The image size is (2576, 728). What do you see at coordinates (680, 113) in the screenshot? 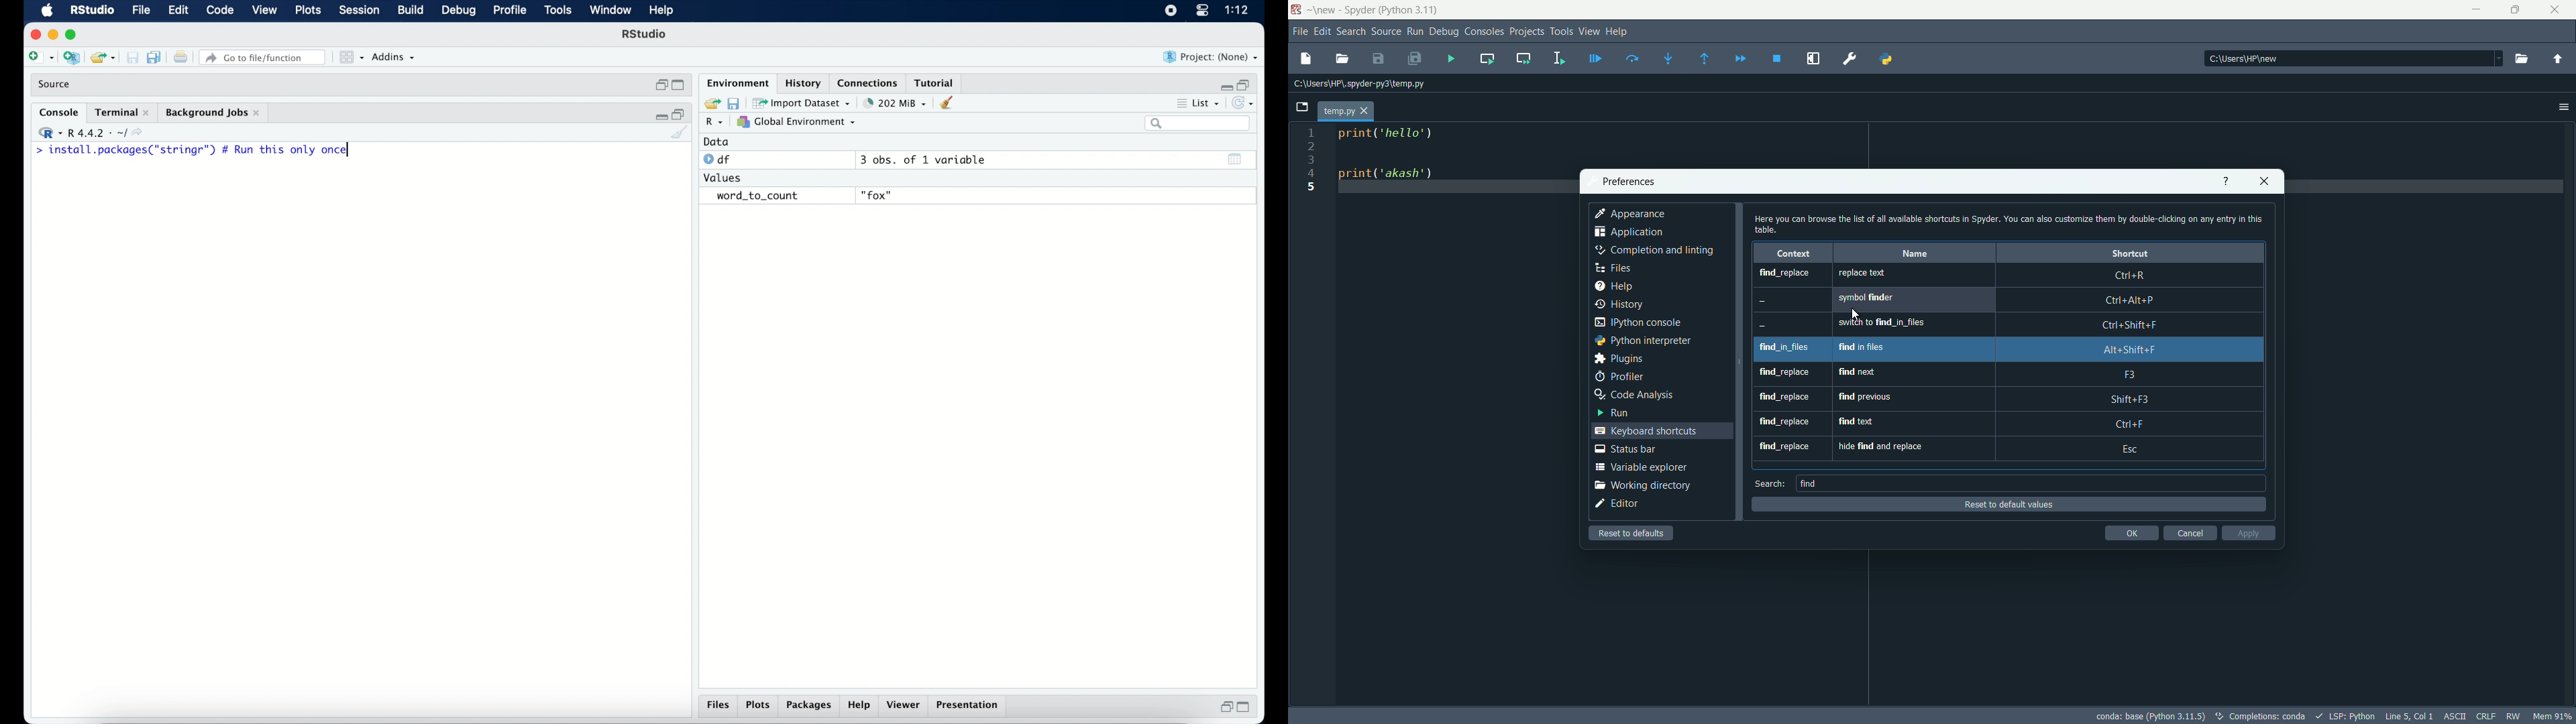
I see `restore down` at bounding box center [680, 113].